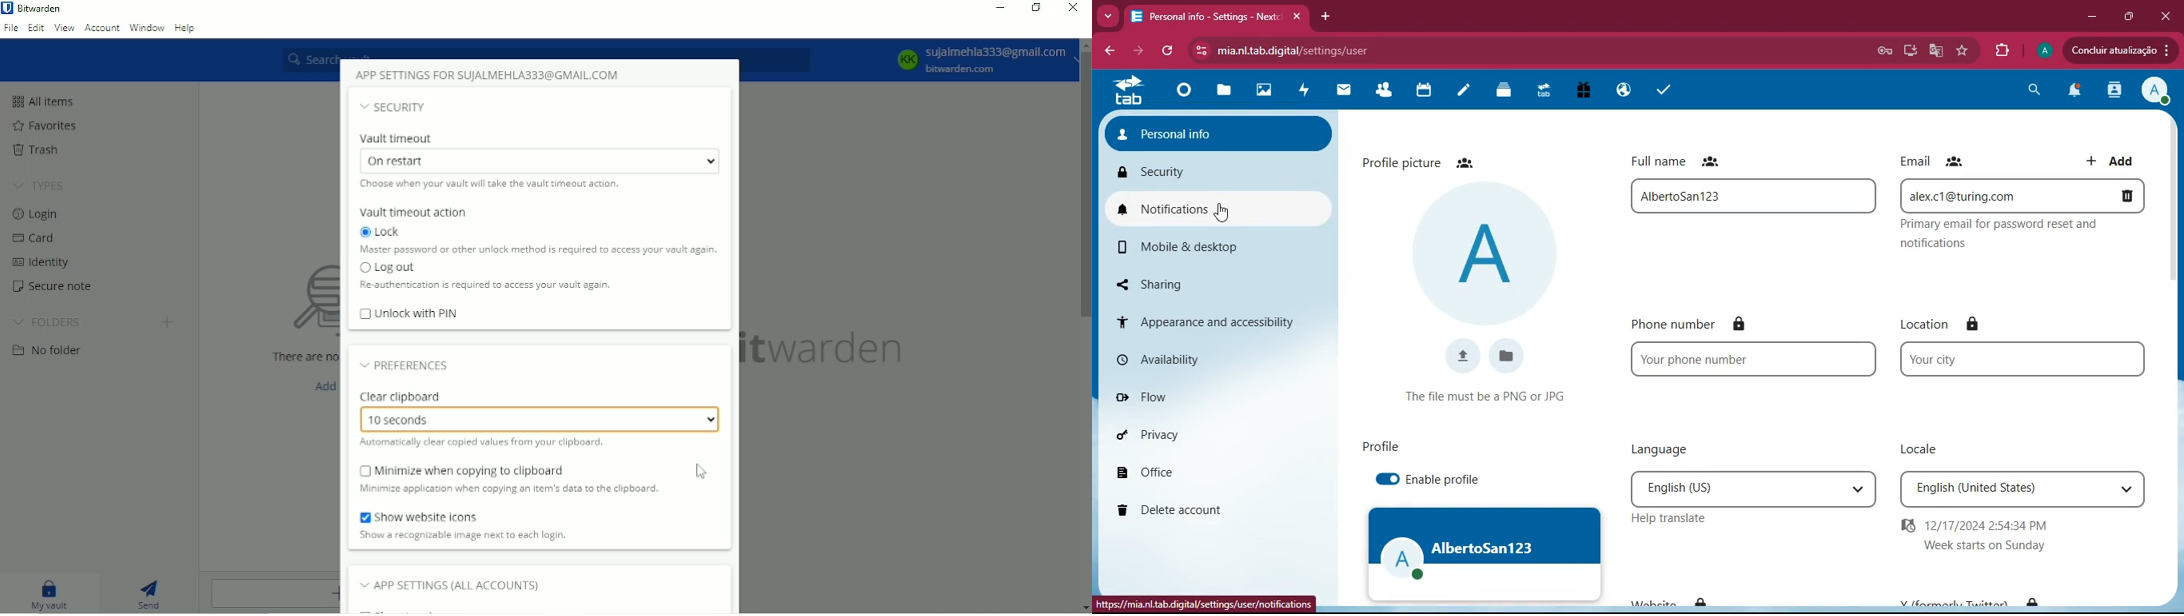  What do you see at coordinates (1141, 51) in the screenshot?
I see `forward` at bounding box center [1141, 51].